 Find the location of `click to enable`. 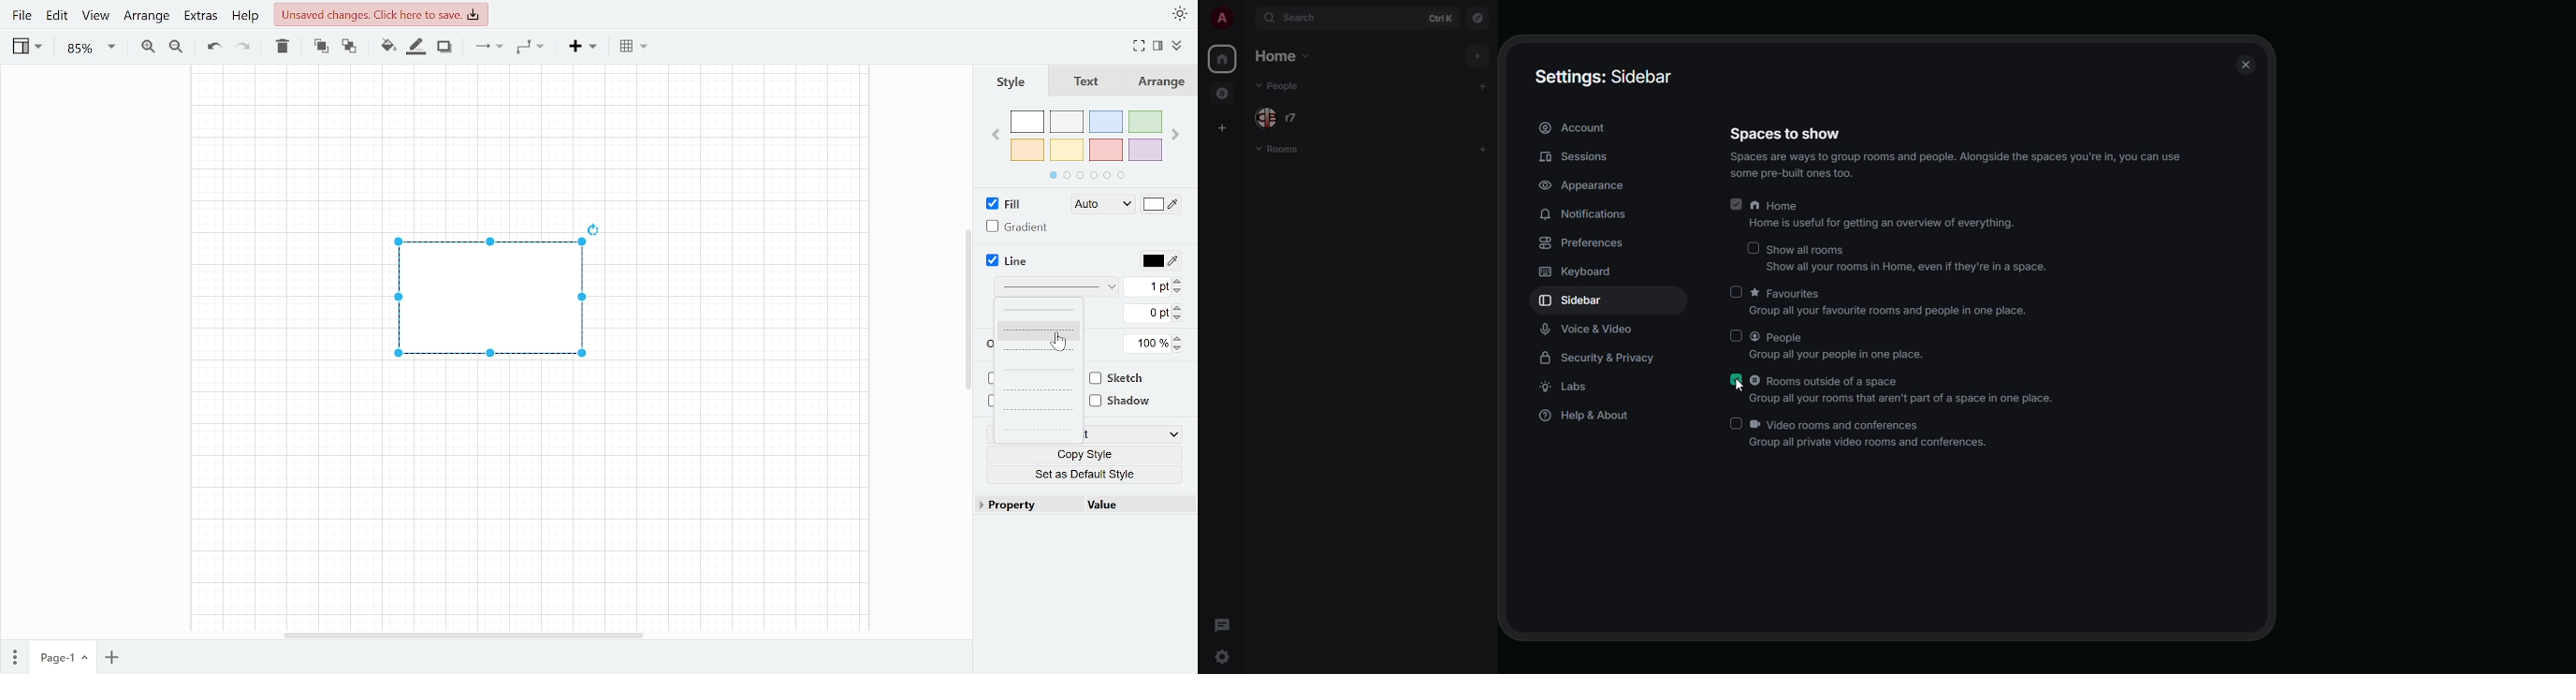

click to enable is located at coordinates (1751, 247).